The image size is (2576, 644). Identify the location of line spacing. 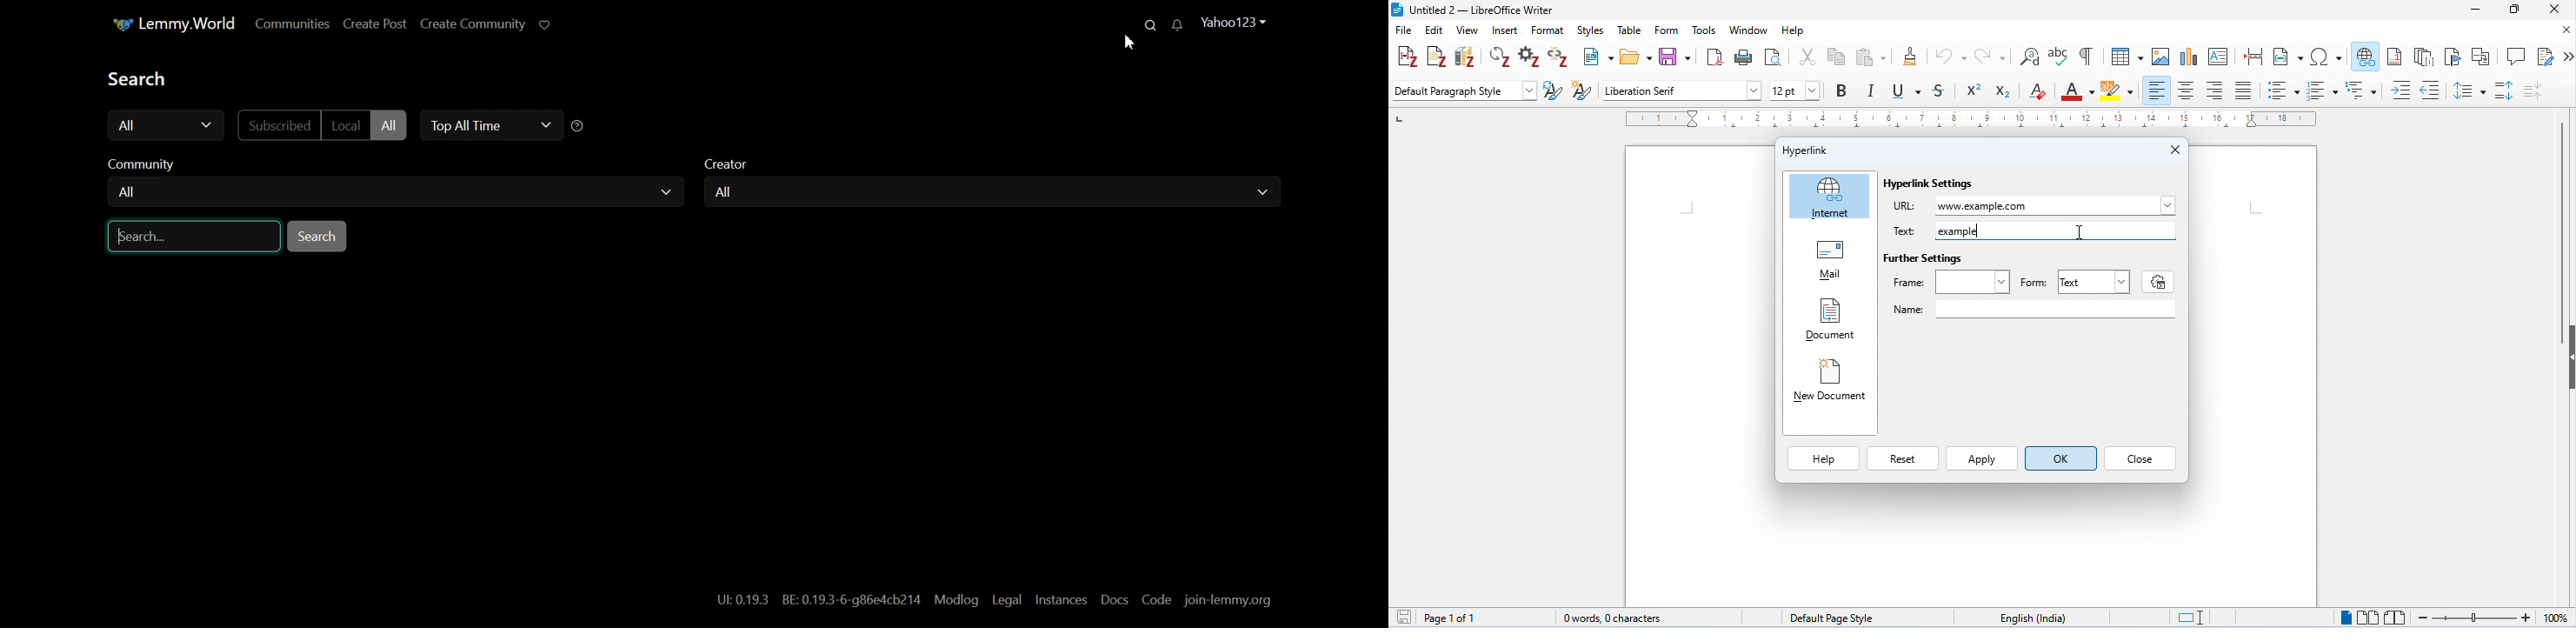
(2470, 90).